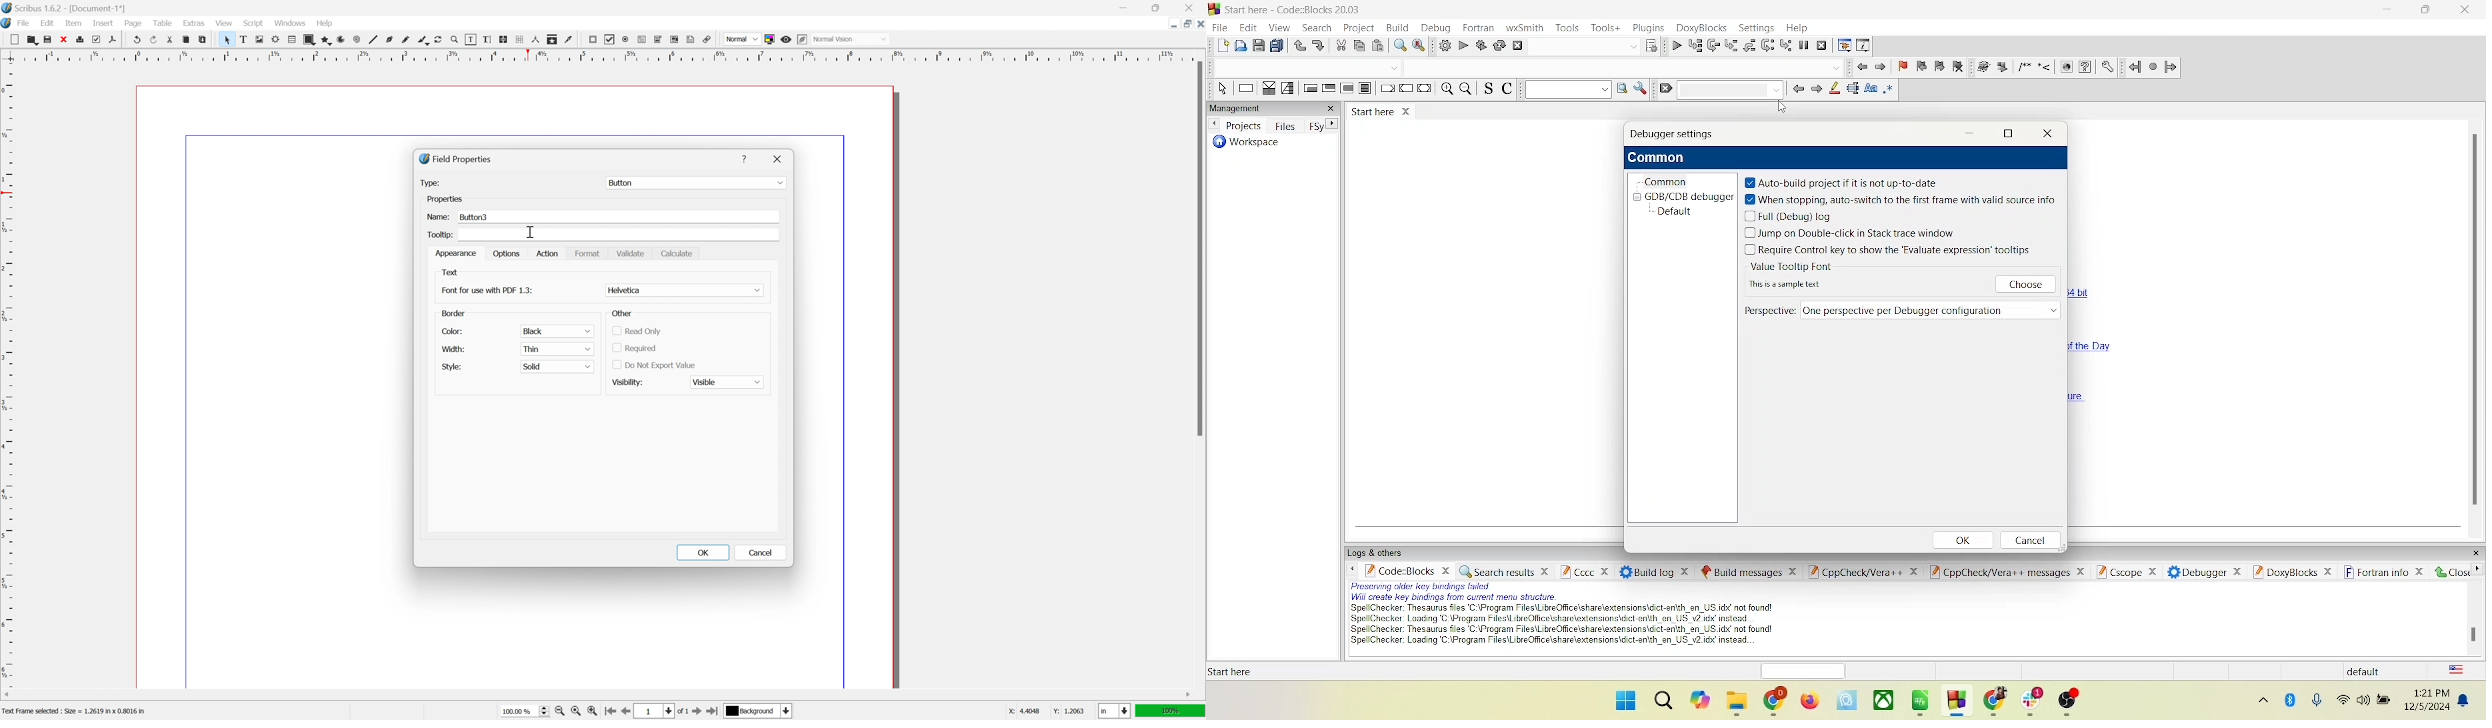 The height and width of the screenshot is (728, 2492). What do you see at coordinates (630, 381) in the screenshot?
I see `visibility` at bounding box center [630, 381].